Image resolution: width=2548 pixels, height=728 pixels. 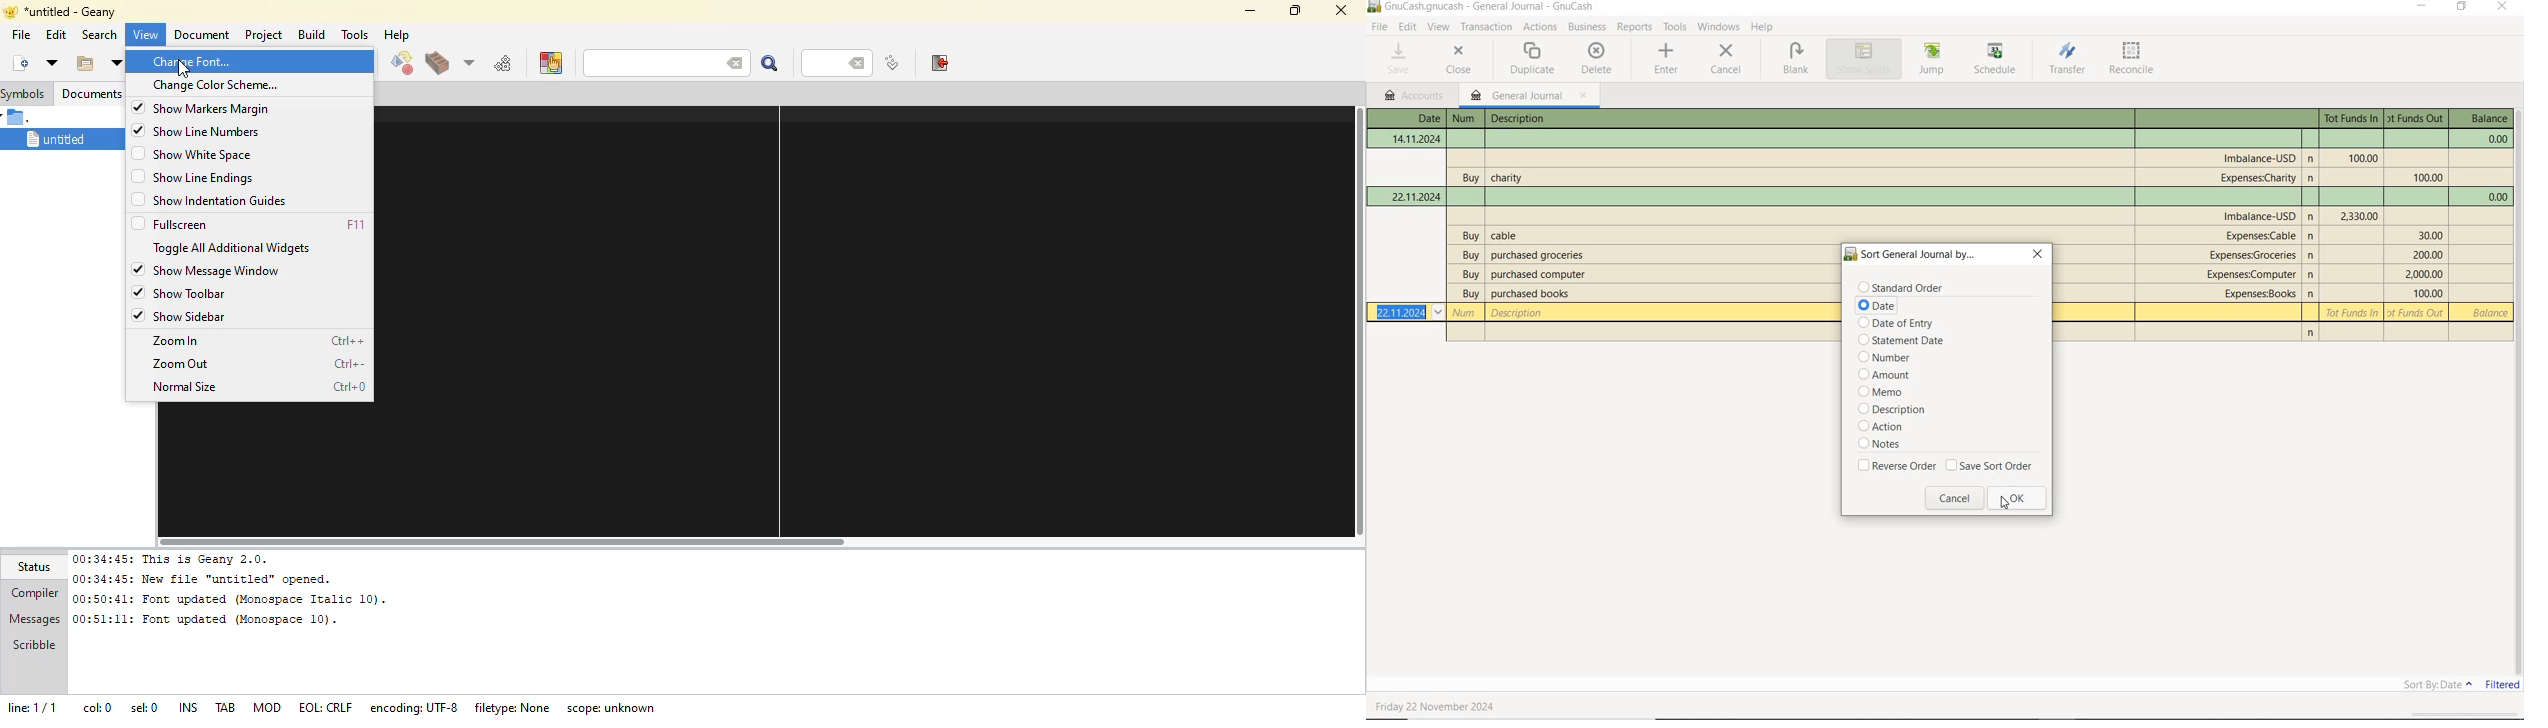 I want to click on number, so click(x=1896, y=359).